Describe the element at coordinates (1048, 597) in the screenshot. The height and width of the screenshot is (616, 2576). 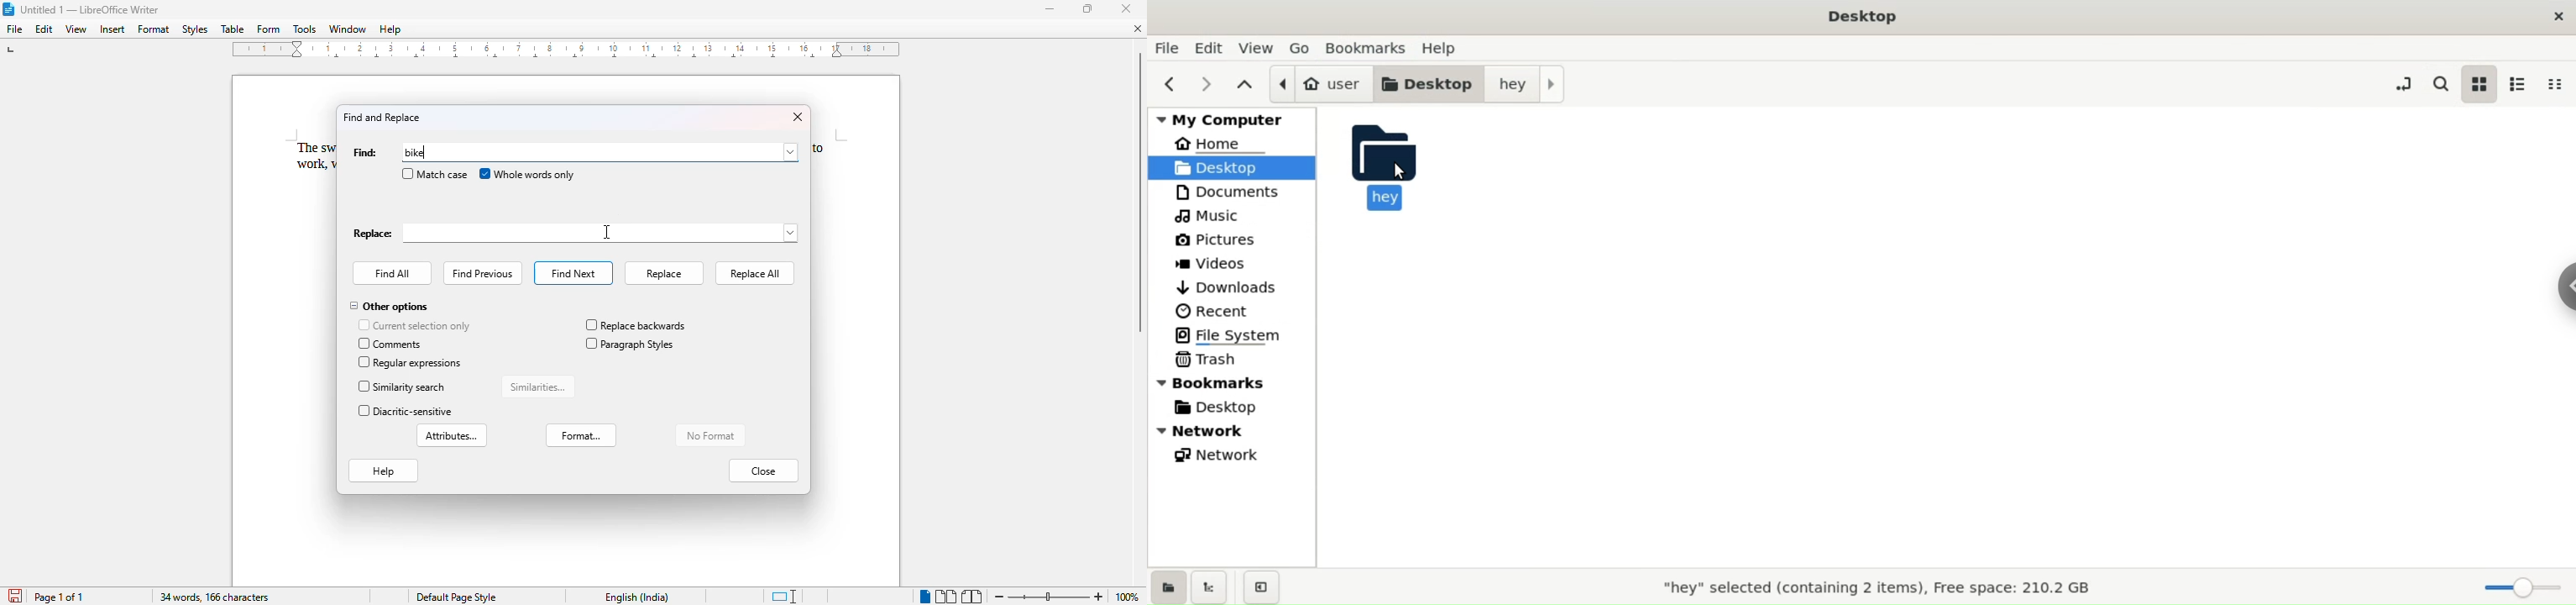
I see `Change zoom levele` at that location.